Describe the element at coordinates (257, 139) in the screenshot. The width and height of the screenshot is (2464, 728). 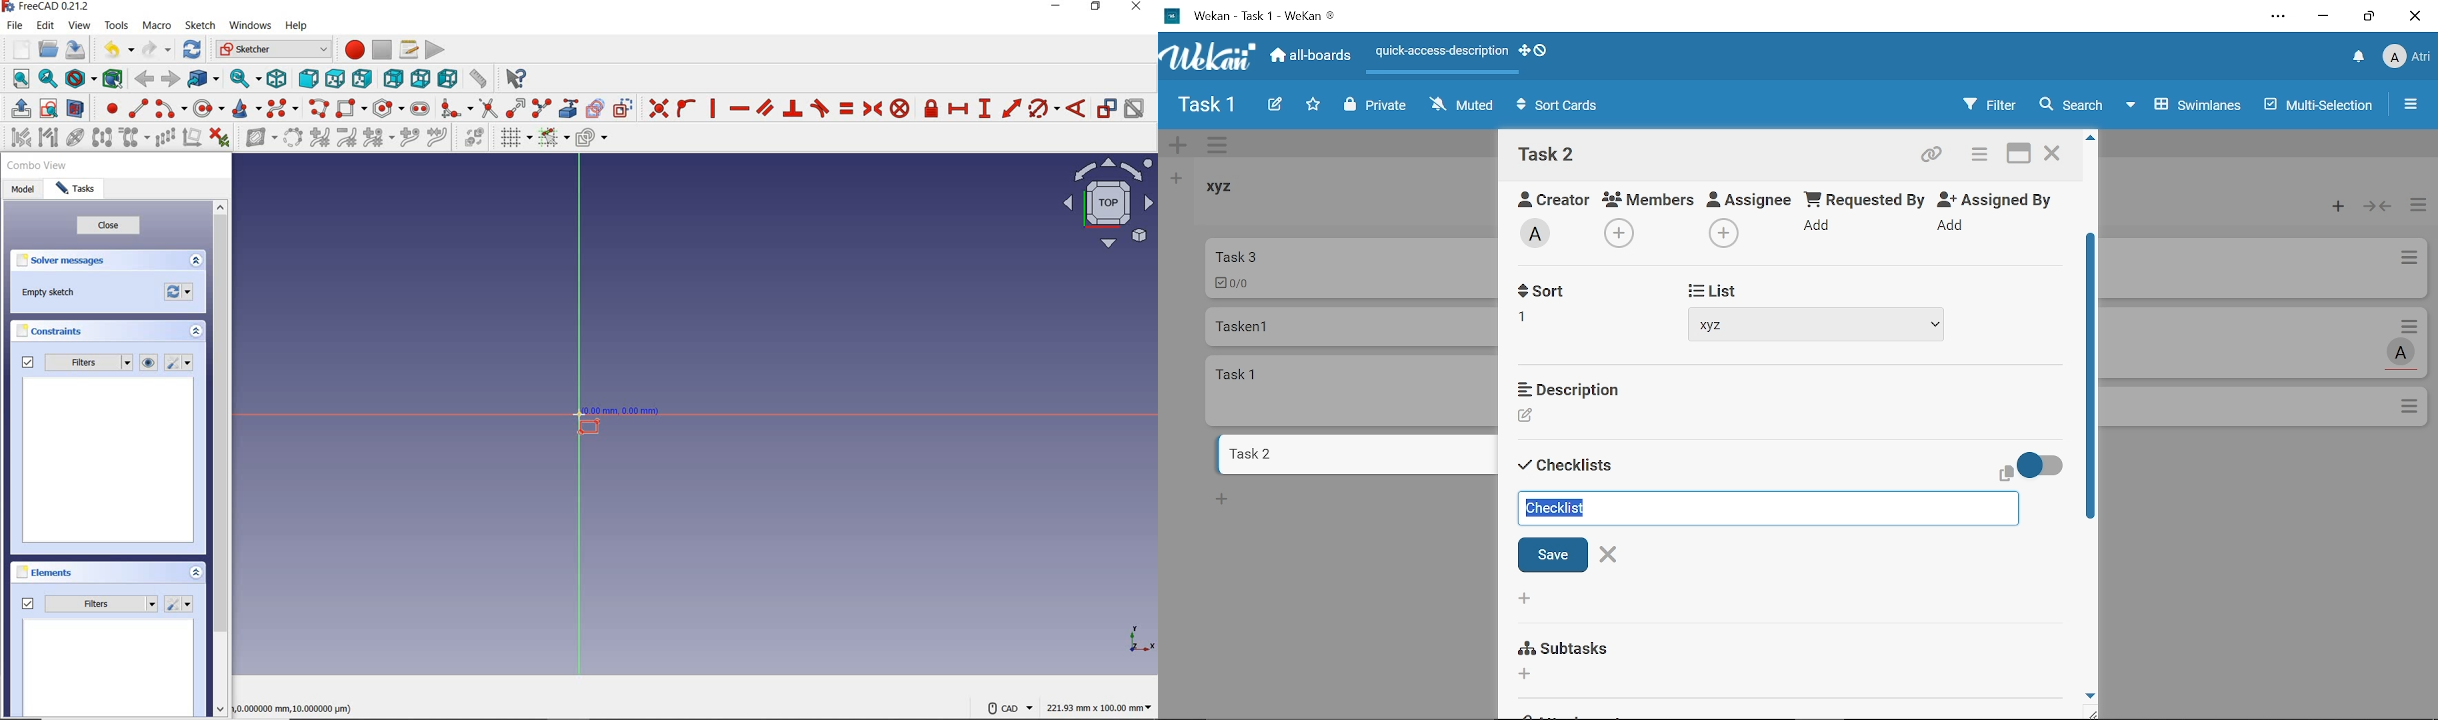
I see `show/hide B-Spline information layer` at that location.